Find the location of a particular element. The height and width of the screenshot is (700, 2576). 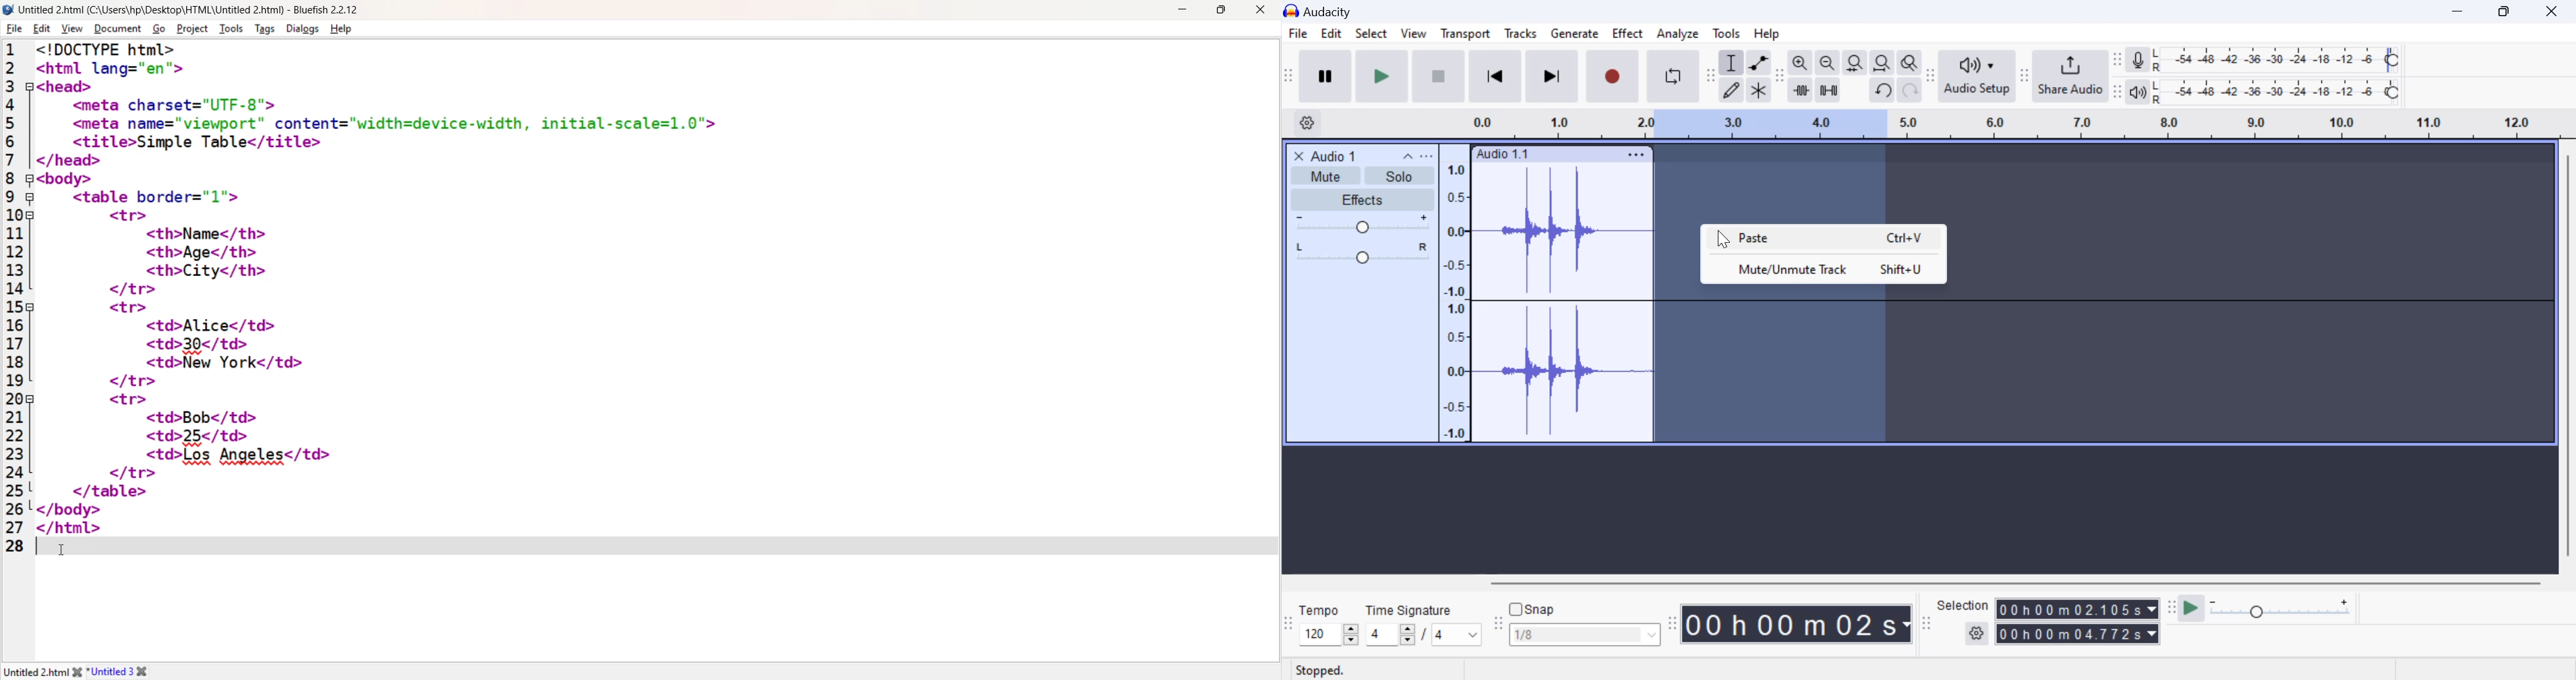

Selected Clip Length is located at coordinates (2080, 623).